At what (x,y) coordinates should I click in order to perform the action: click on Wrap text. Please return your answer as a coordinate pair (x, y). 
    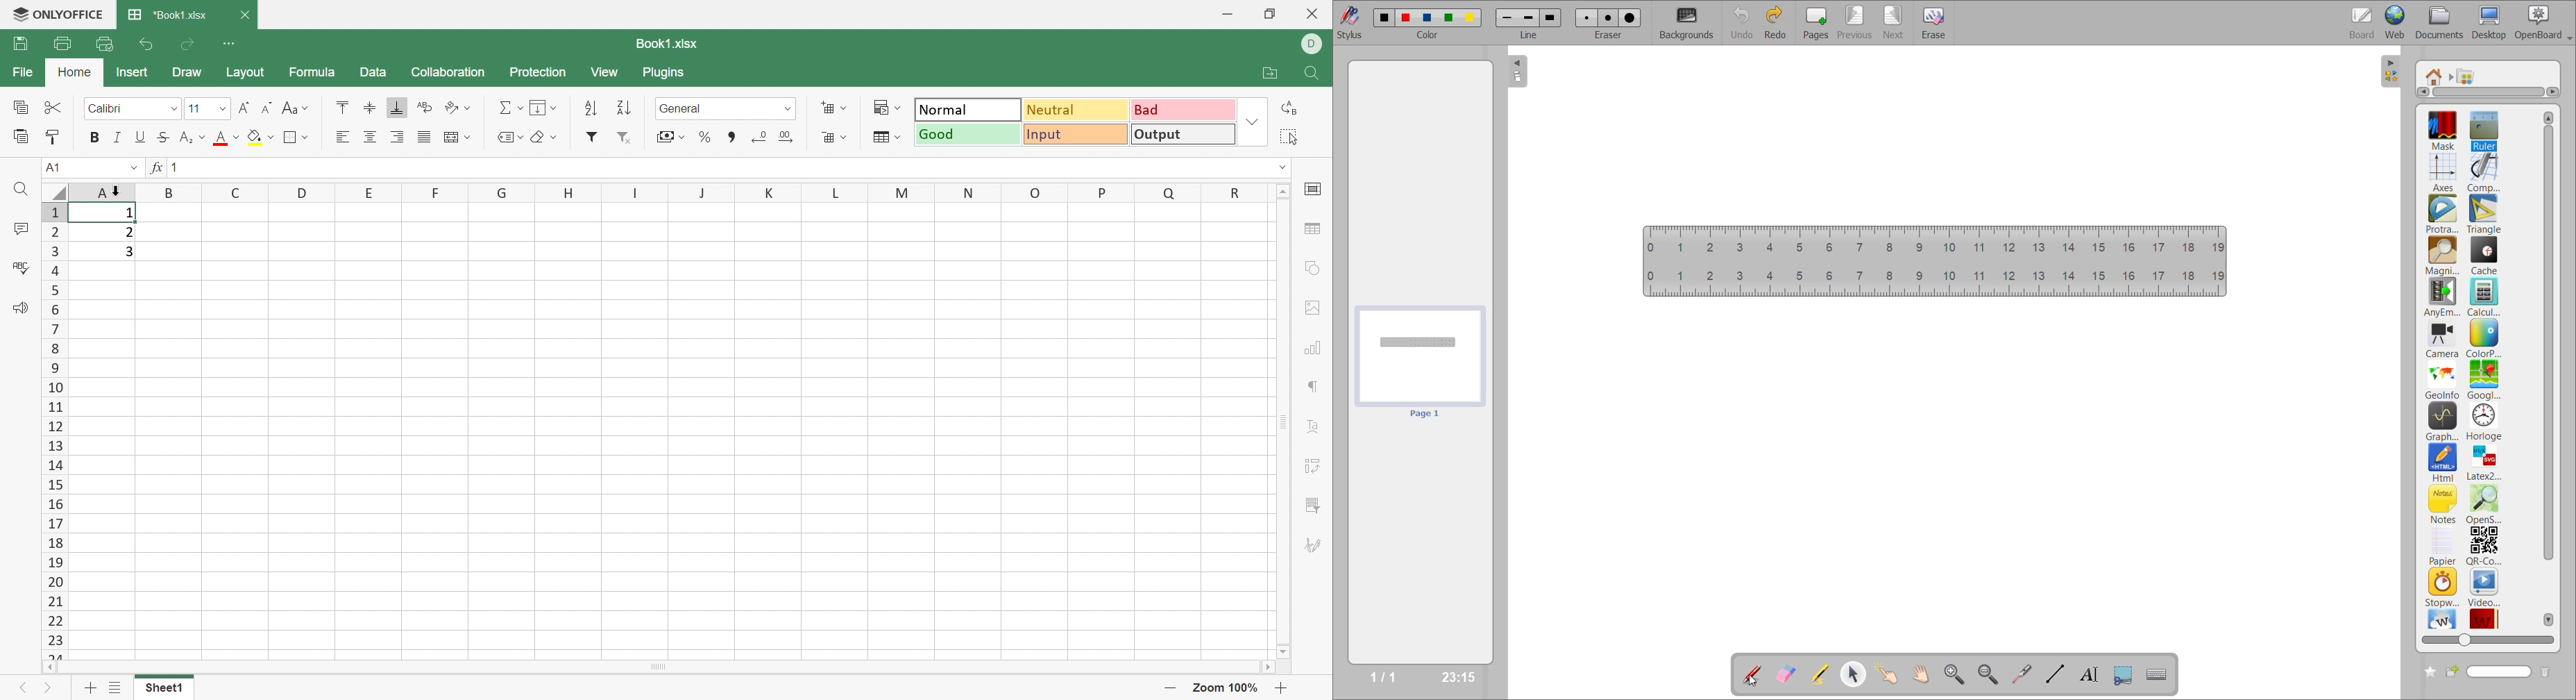
    Looking at the image, I should click on (455, 138).